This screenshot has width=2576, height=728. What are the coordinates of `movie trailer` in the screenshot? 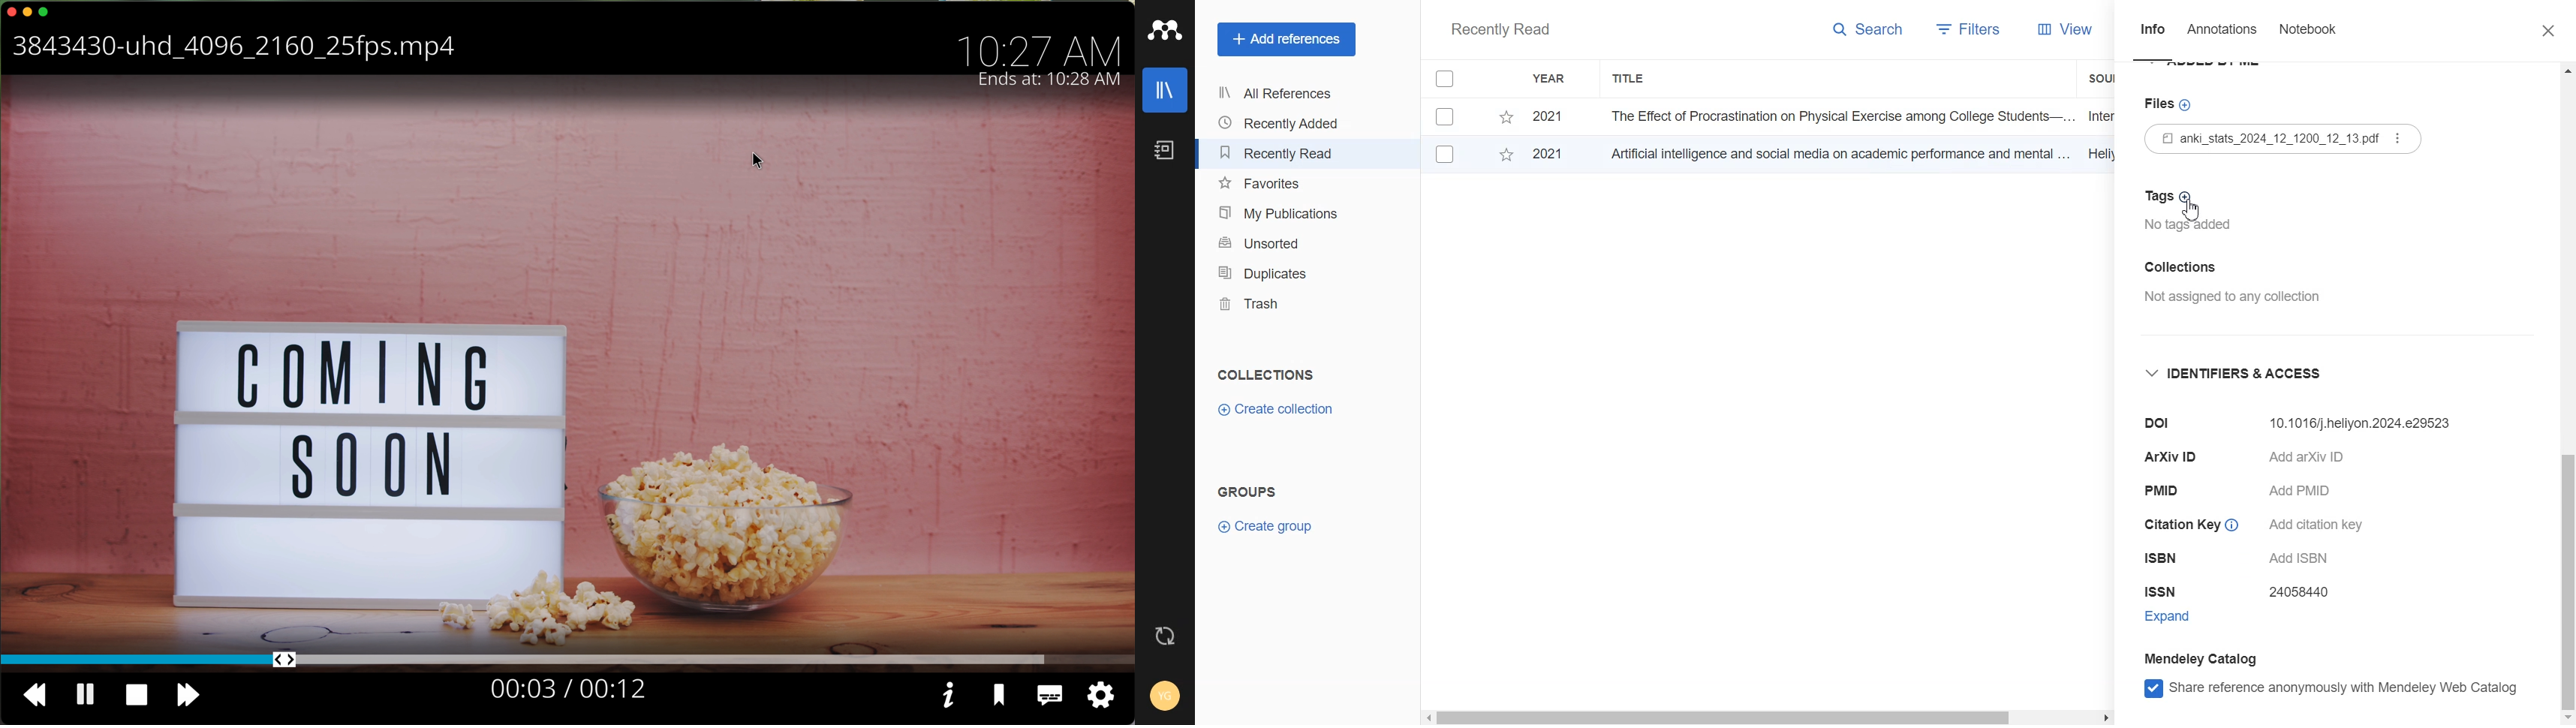 It's located at (569, 373).